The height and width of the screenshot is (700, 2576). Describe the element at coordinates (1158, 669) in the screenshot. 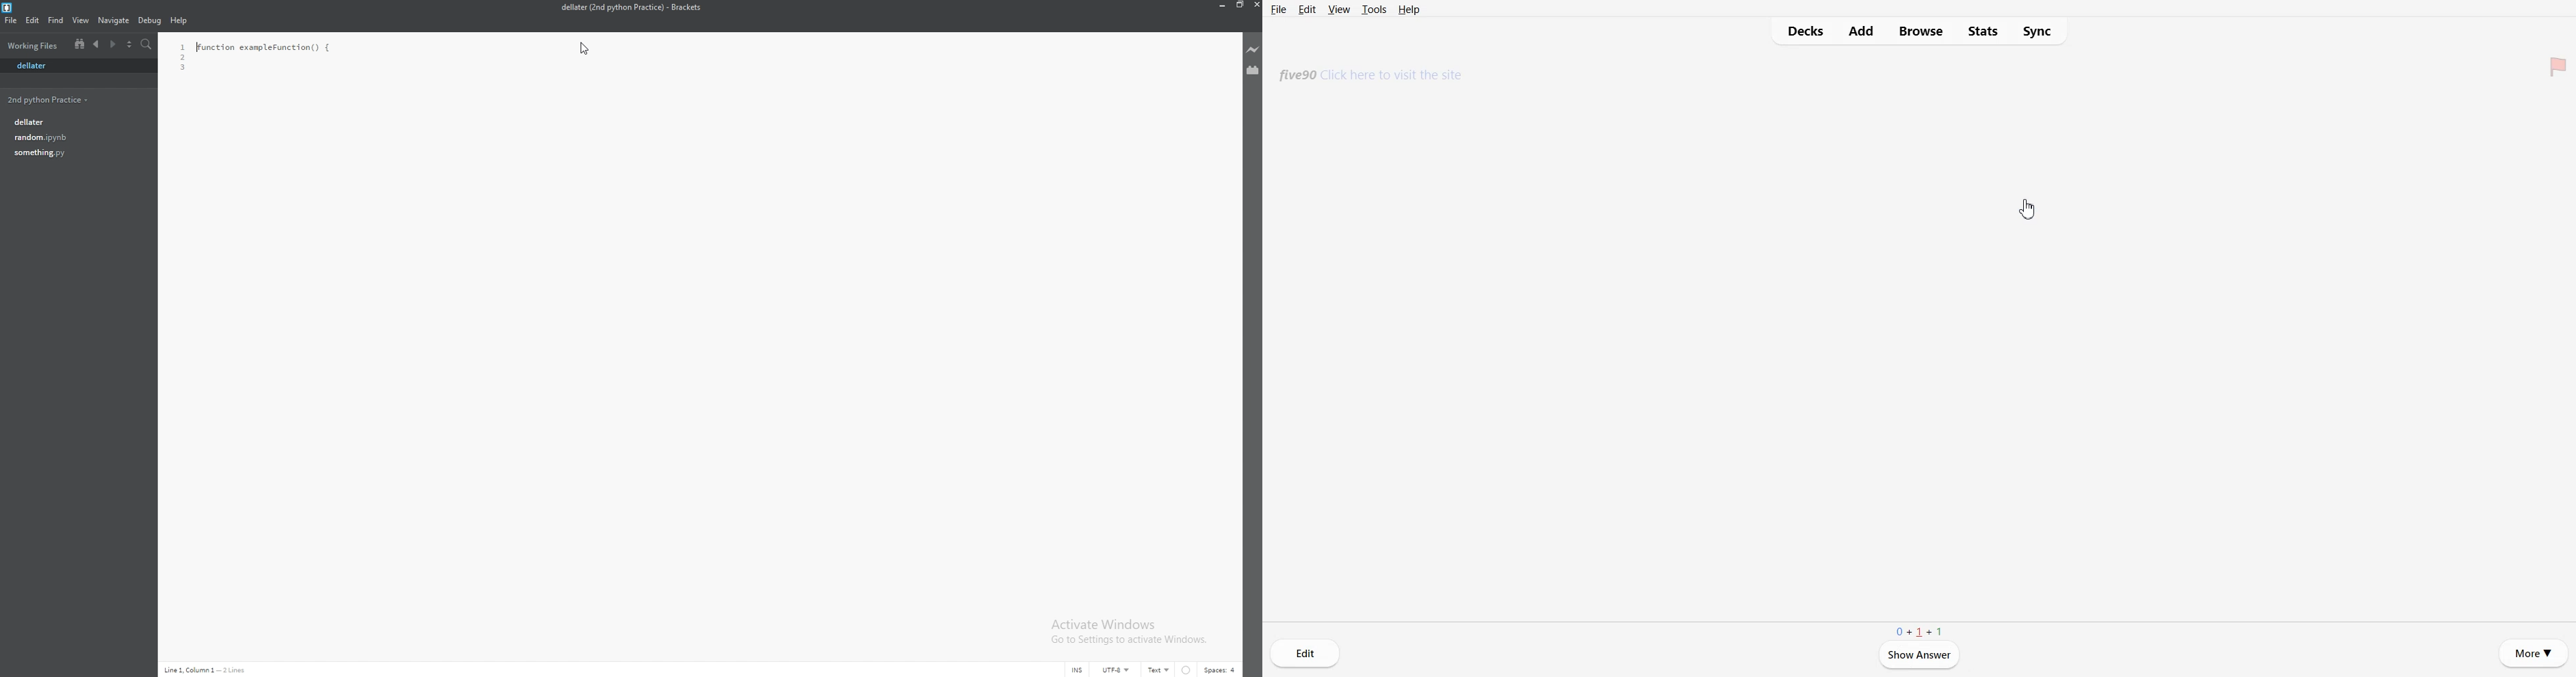

I see `text` at that location.